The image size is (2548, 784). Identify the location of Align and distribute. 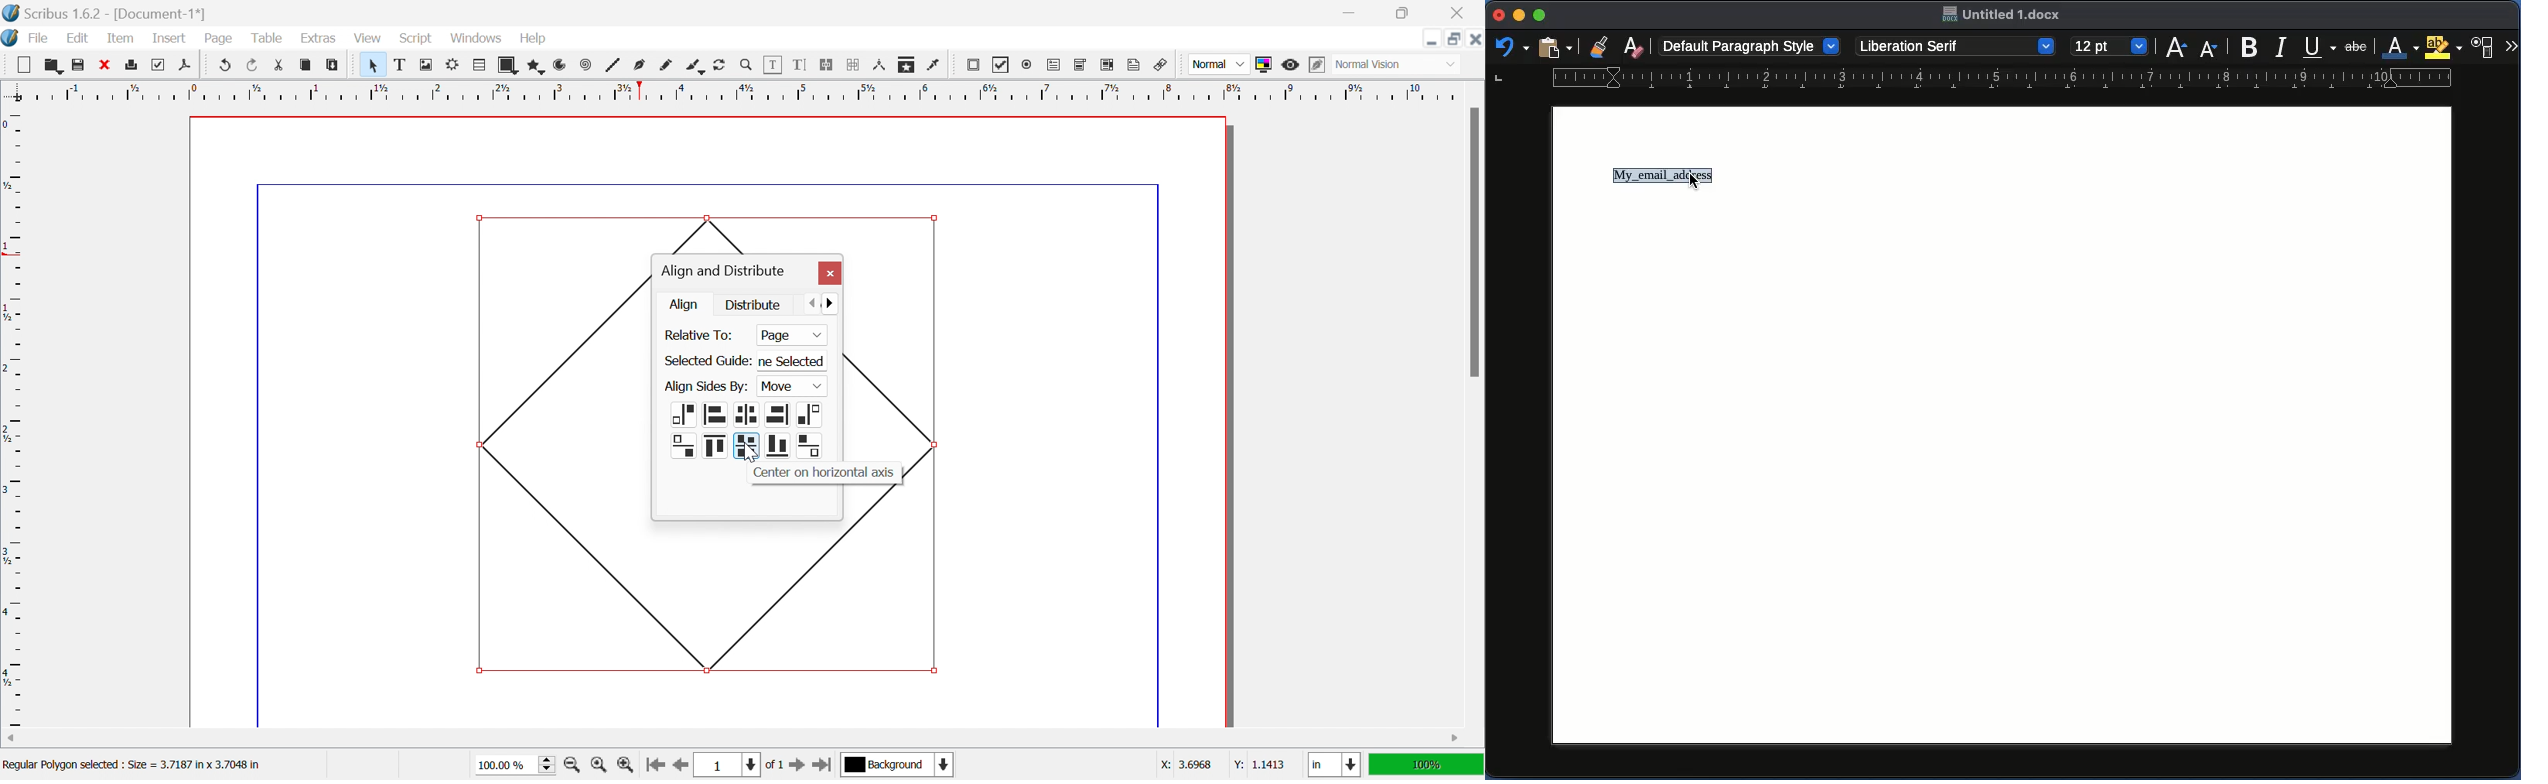
(723, 272).